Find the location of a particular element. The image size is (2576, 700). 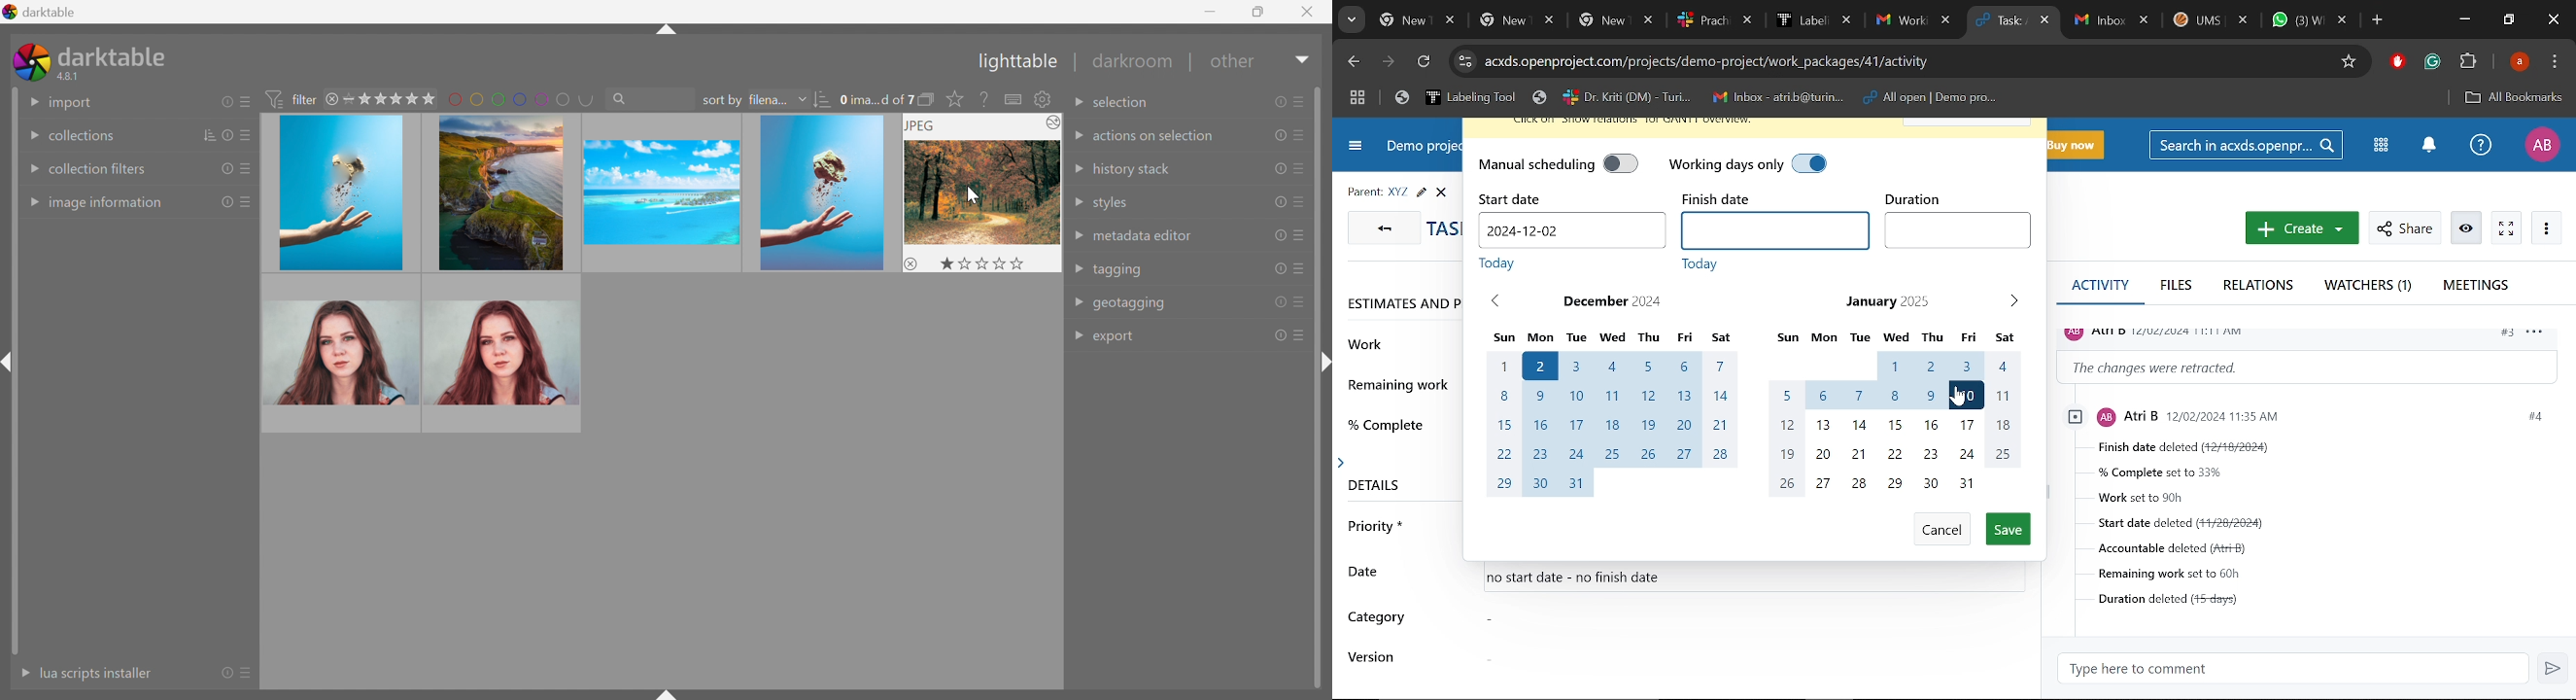

sort by is located at coordinates (722, 101).